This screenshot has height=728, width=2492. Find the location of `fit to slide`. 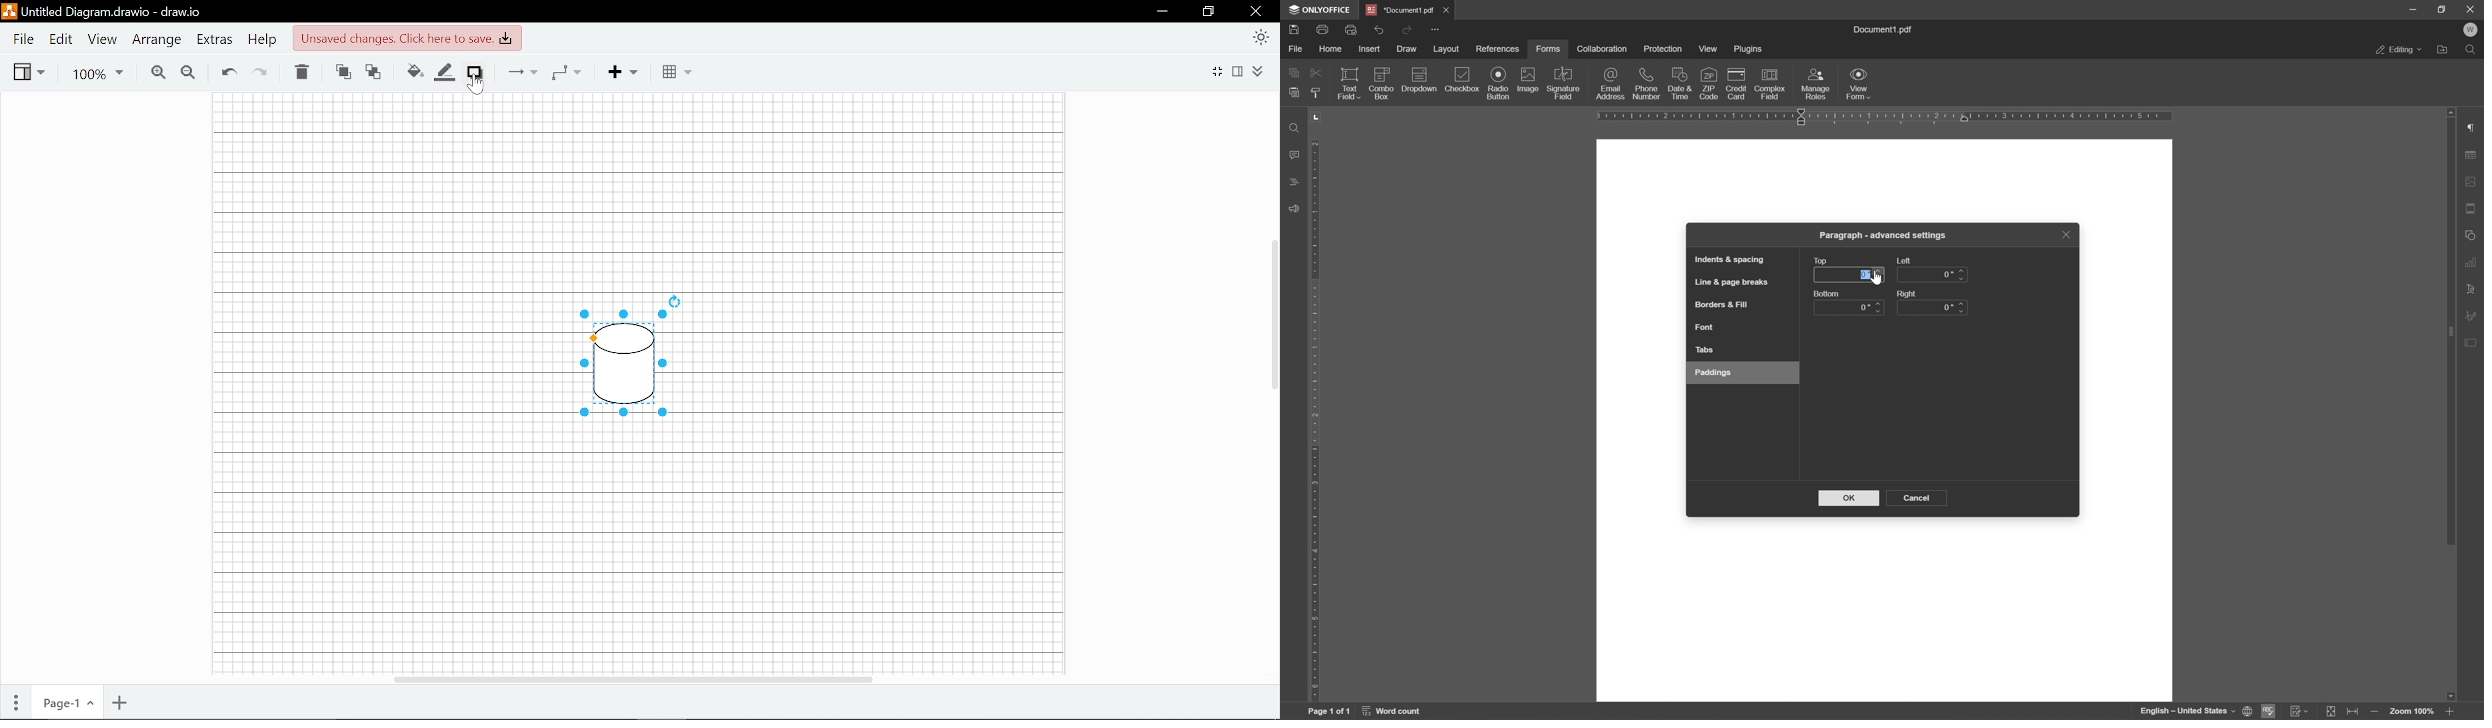

fit to slide is located at coordinates (2332, 711).